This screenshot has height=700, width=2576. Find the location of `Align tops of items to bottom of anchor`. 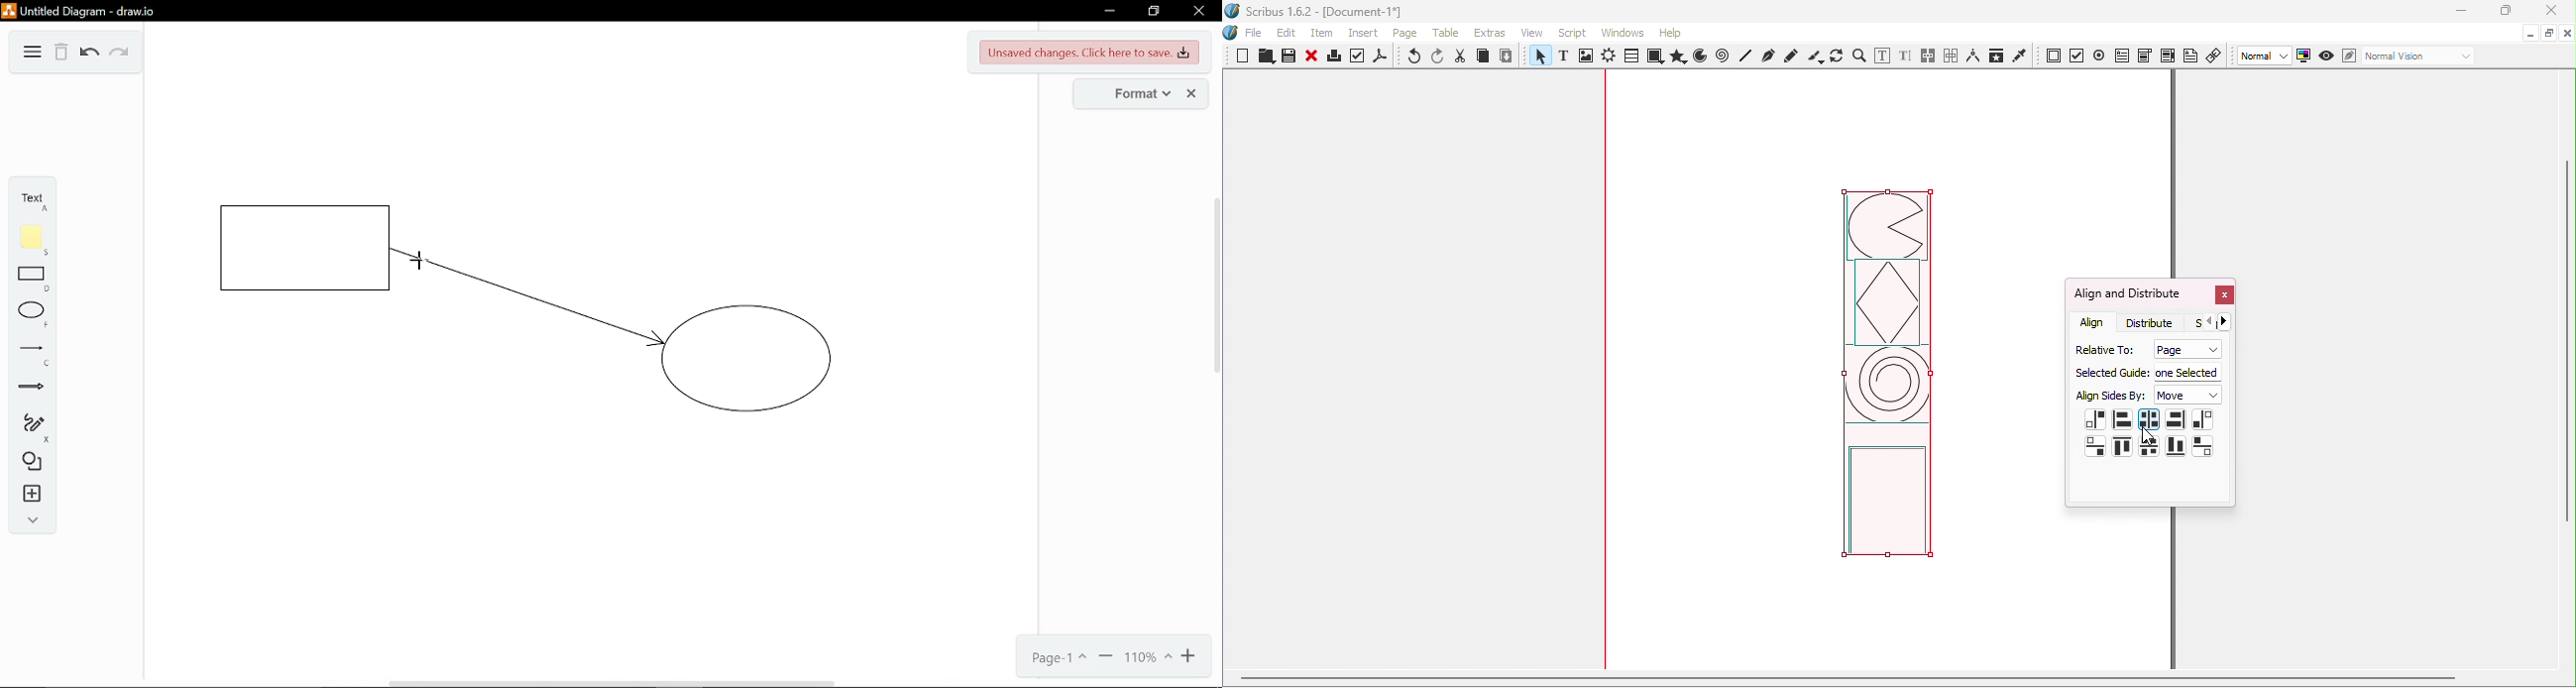

Align tops of items to bottom of anchor is located at coordinates (2202, 445).